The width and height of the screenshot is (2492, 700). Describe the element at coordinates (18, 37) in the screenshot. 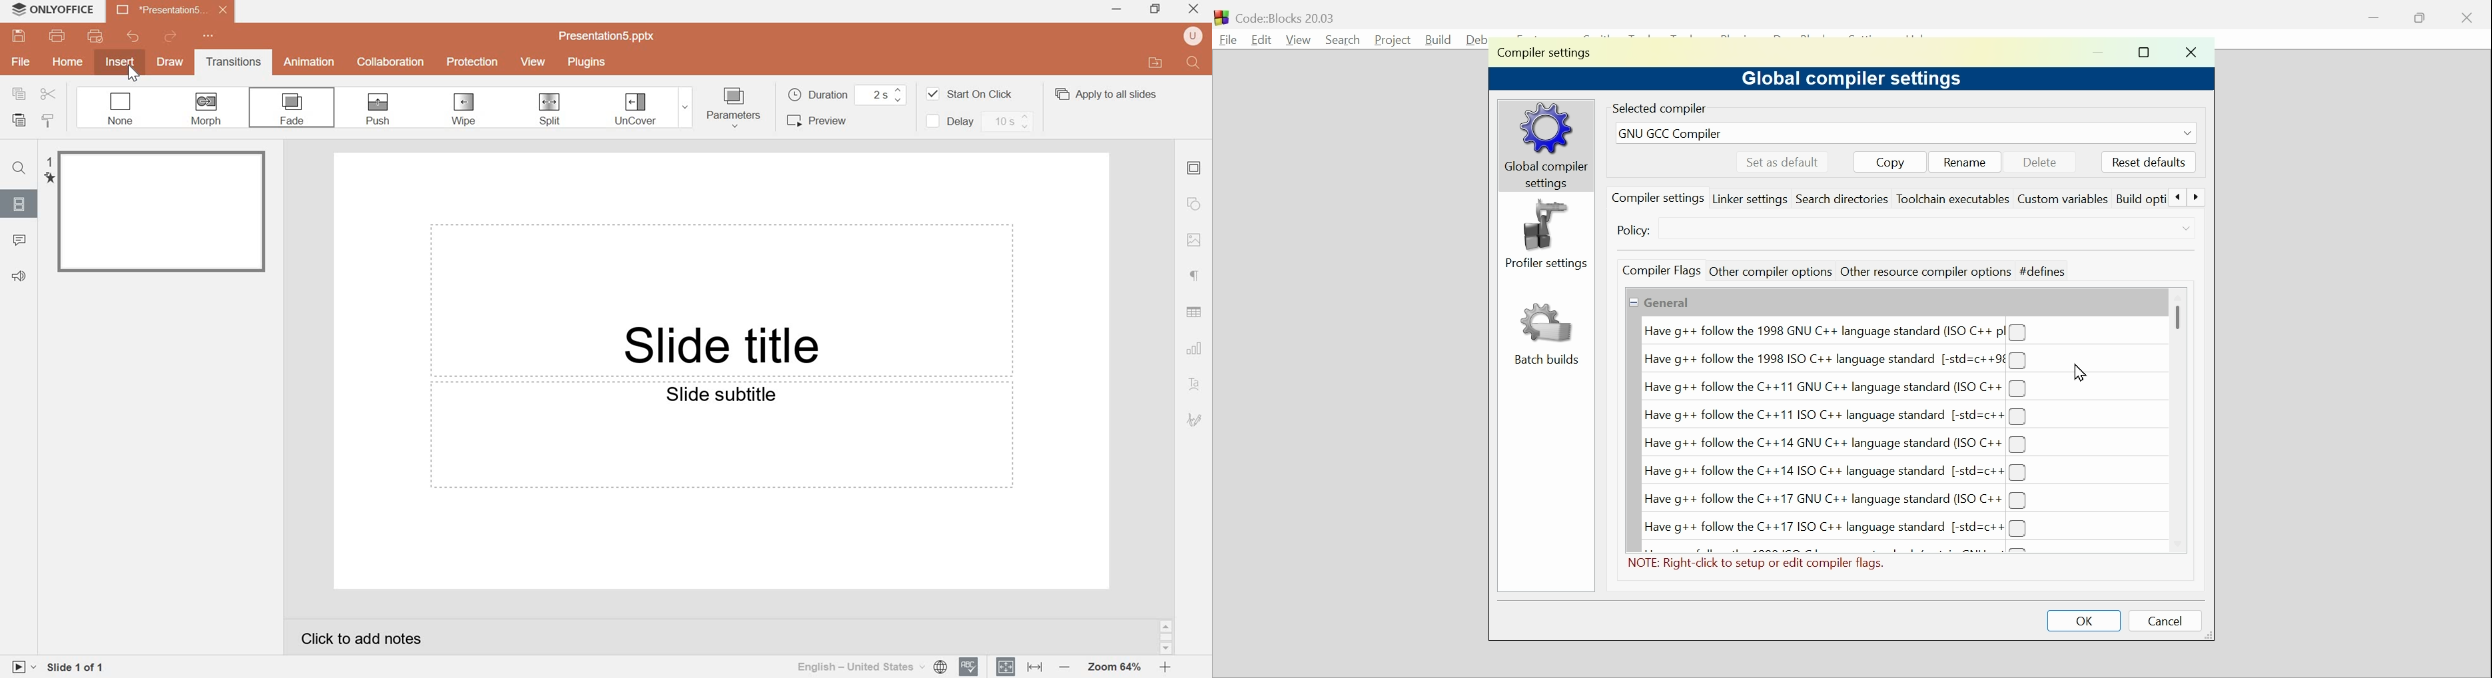

I see `Save` at that location.